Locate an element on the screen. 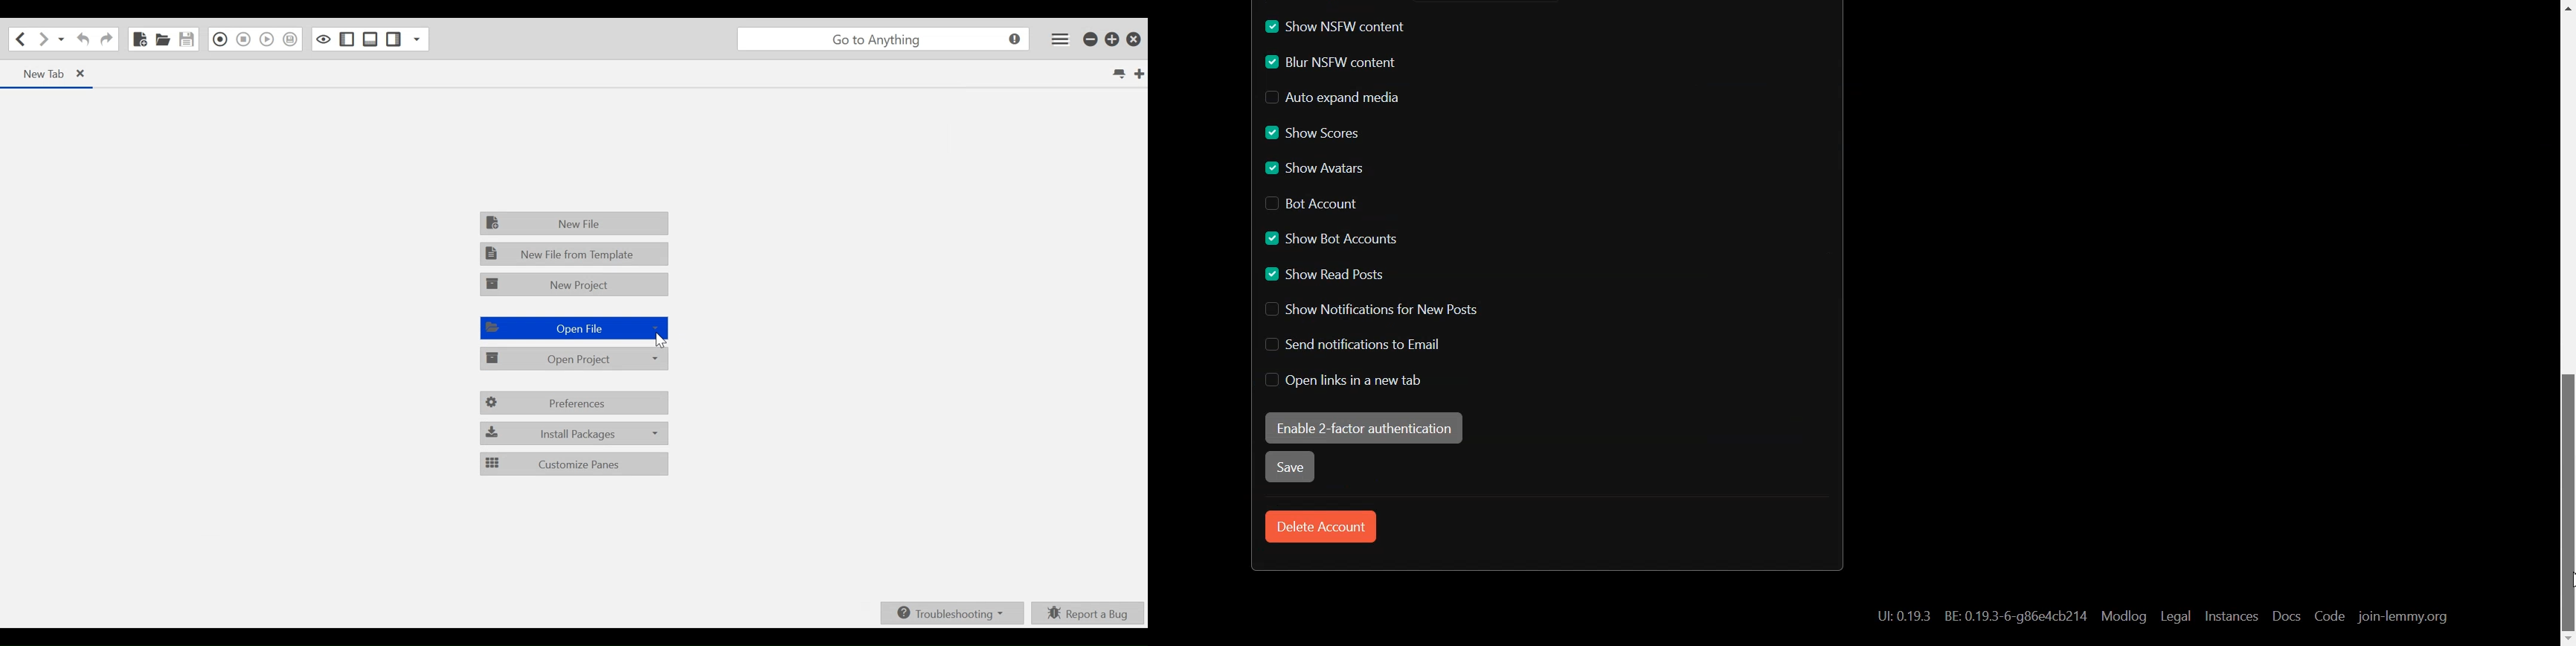 Image resolution: width=2576 pixels, height=672 pixels. Disable Open links in new tab is located at coordinates (1345, 380).